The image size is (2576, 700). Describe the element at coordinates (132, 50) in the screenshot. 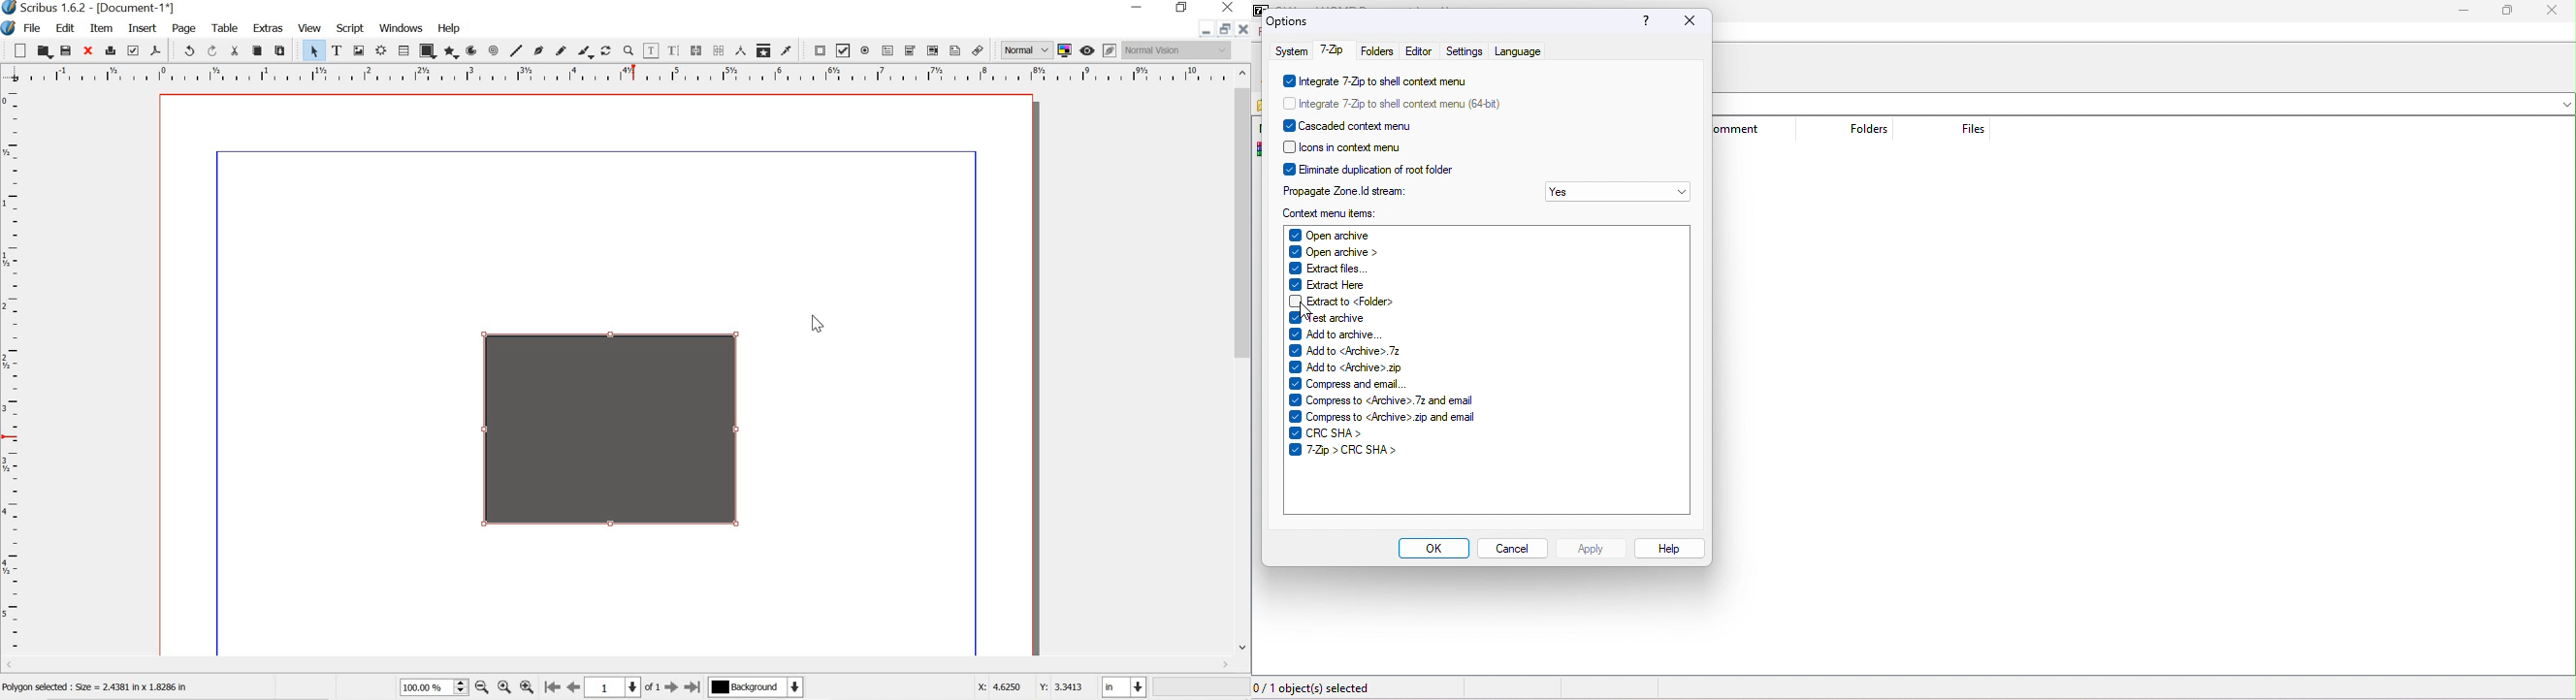

I see `preflight verifier` at that location.